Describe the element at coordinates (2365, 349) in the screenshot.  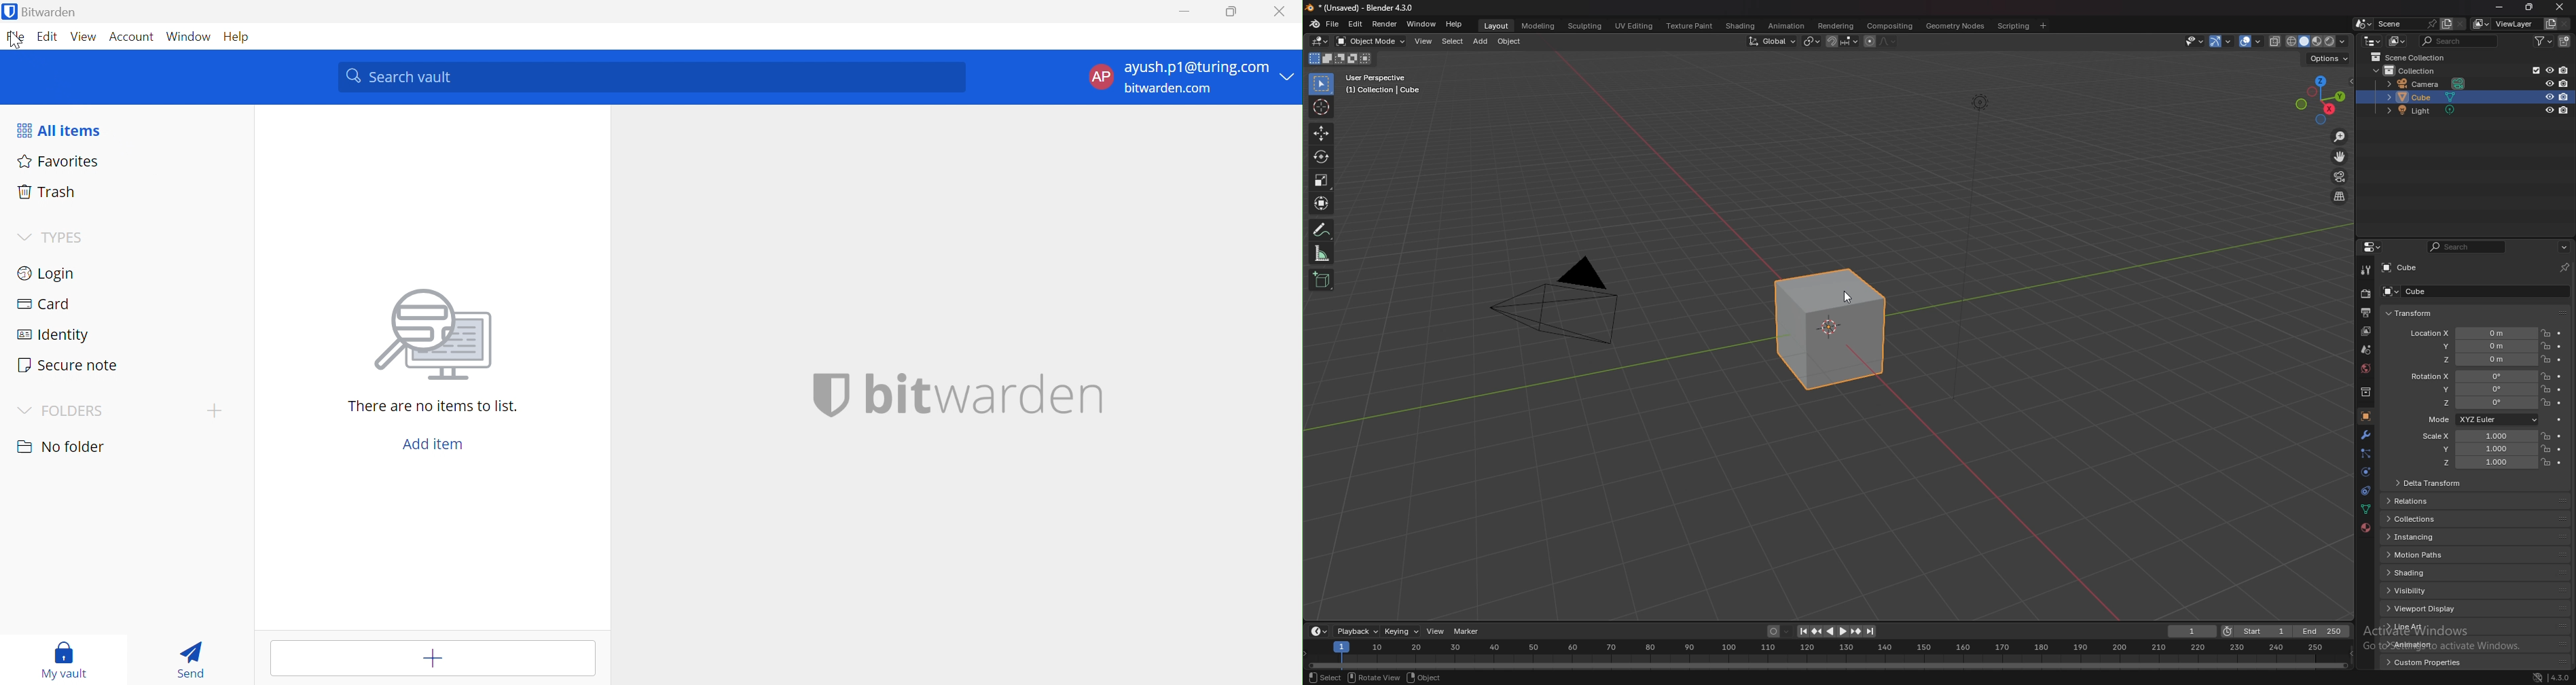
I see `scene` at that location.